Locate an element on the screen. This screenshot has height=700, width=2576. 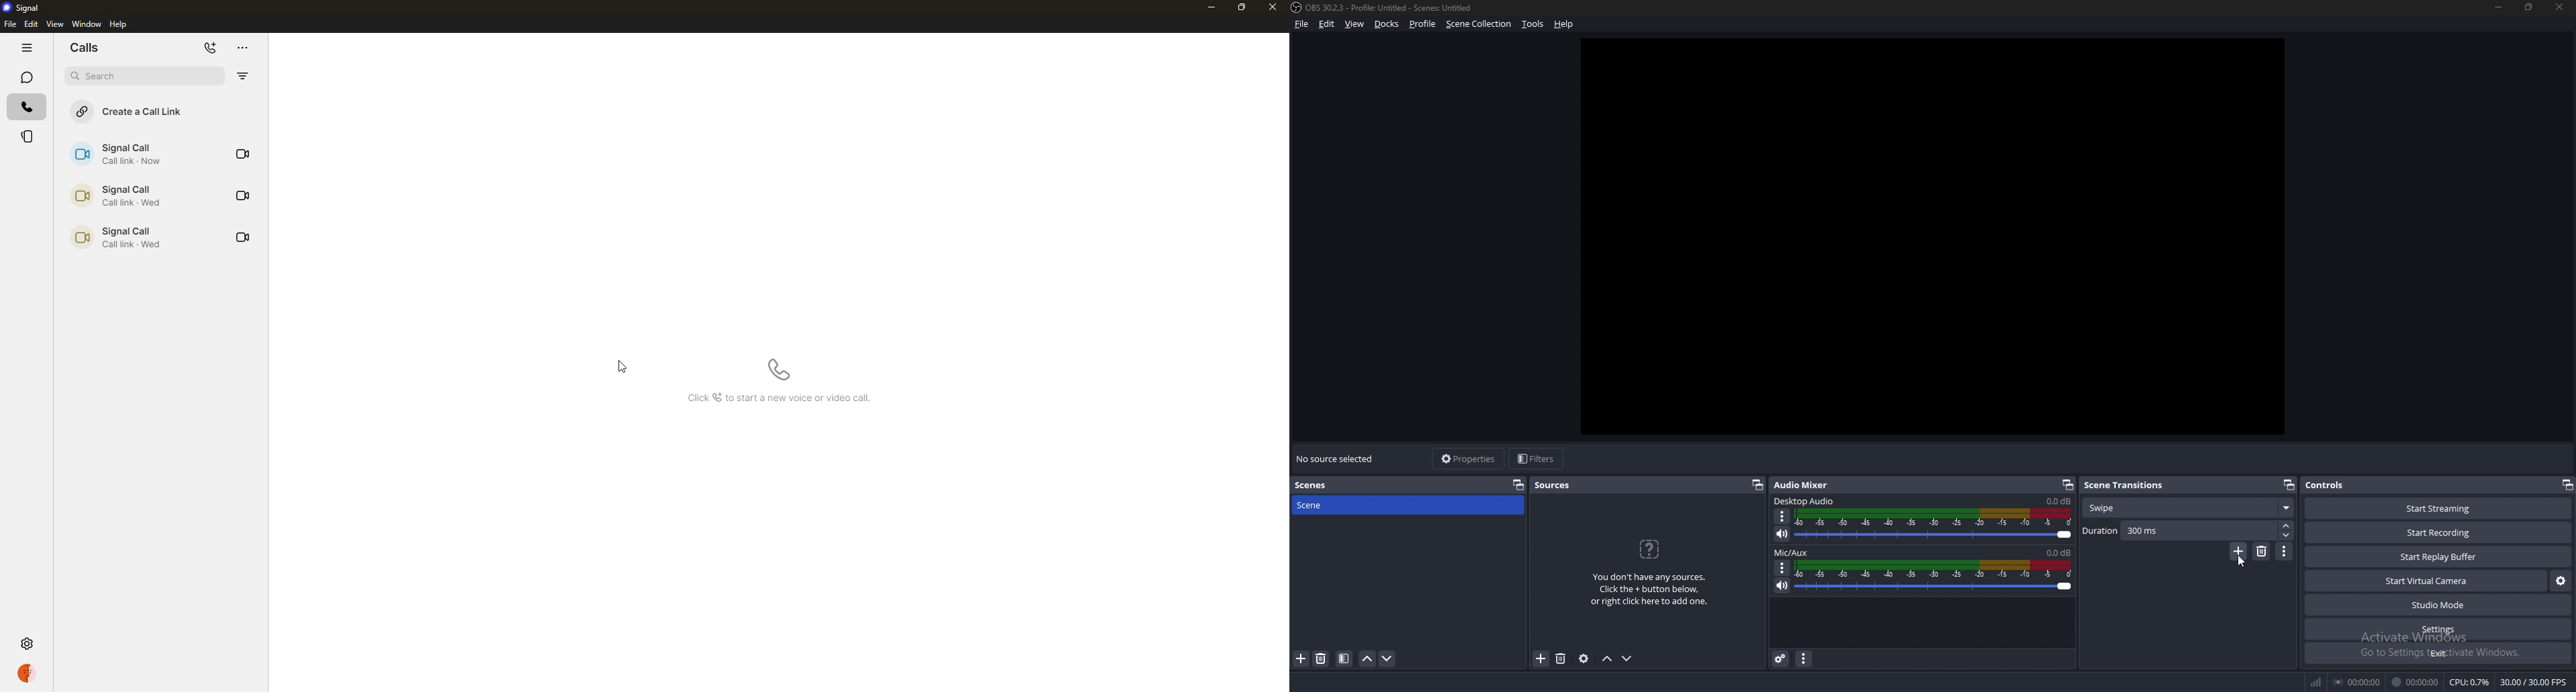
docks is located at coordinates (1387, 24).